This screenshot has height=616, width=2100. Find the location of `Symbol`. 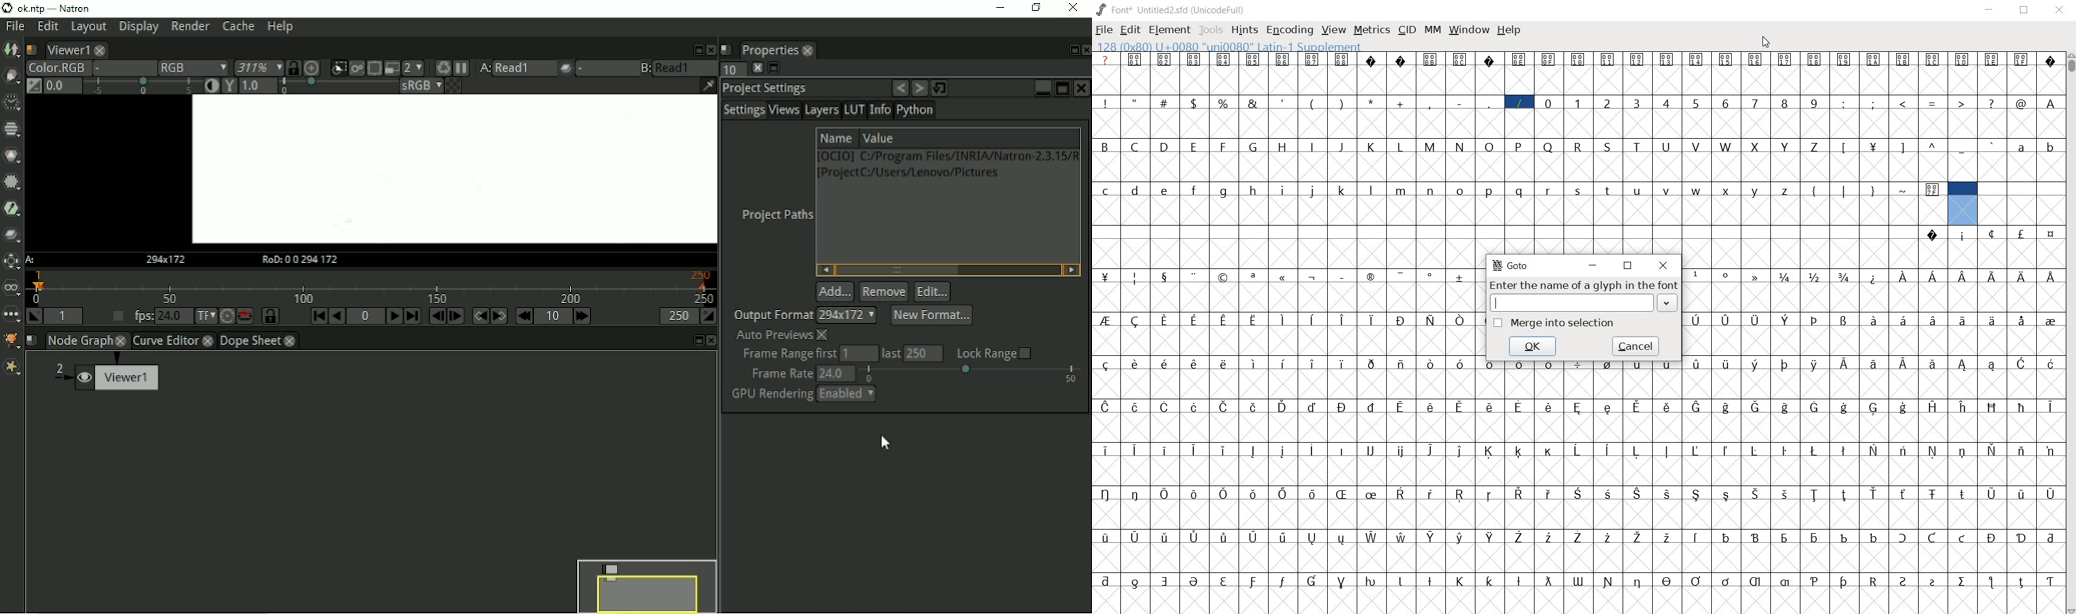

Symbol is located at coordinates (1432, 276).